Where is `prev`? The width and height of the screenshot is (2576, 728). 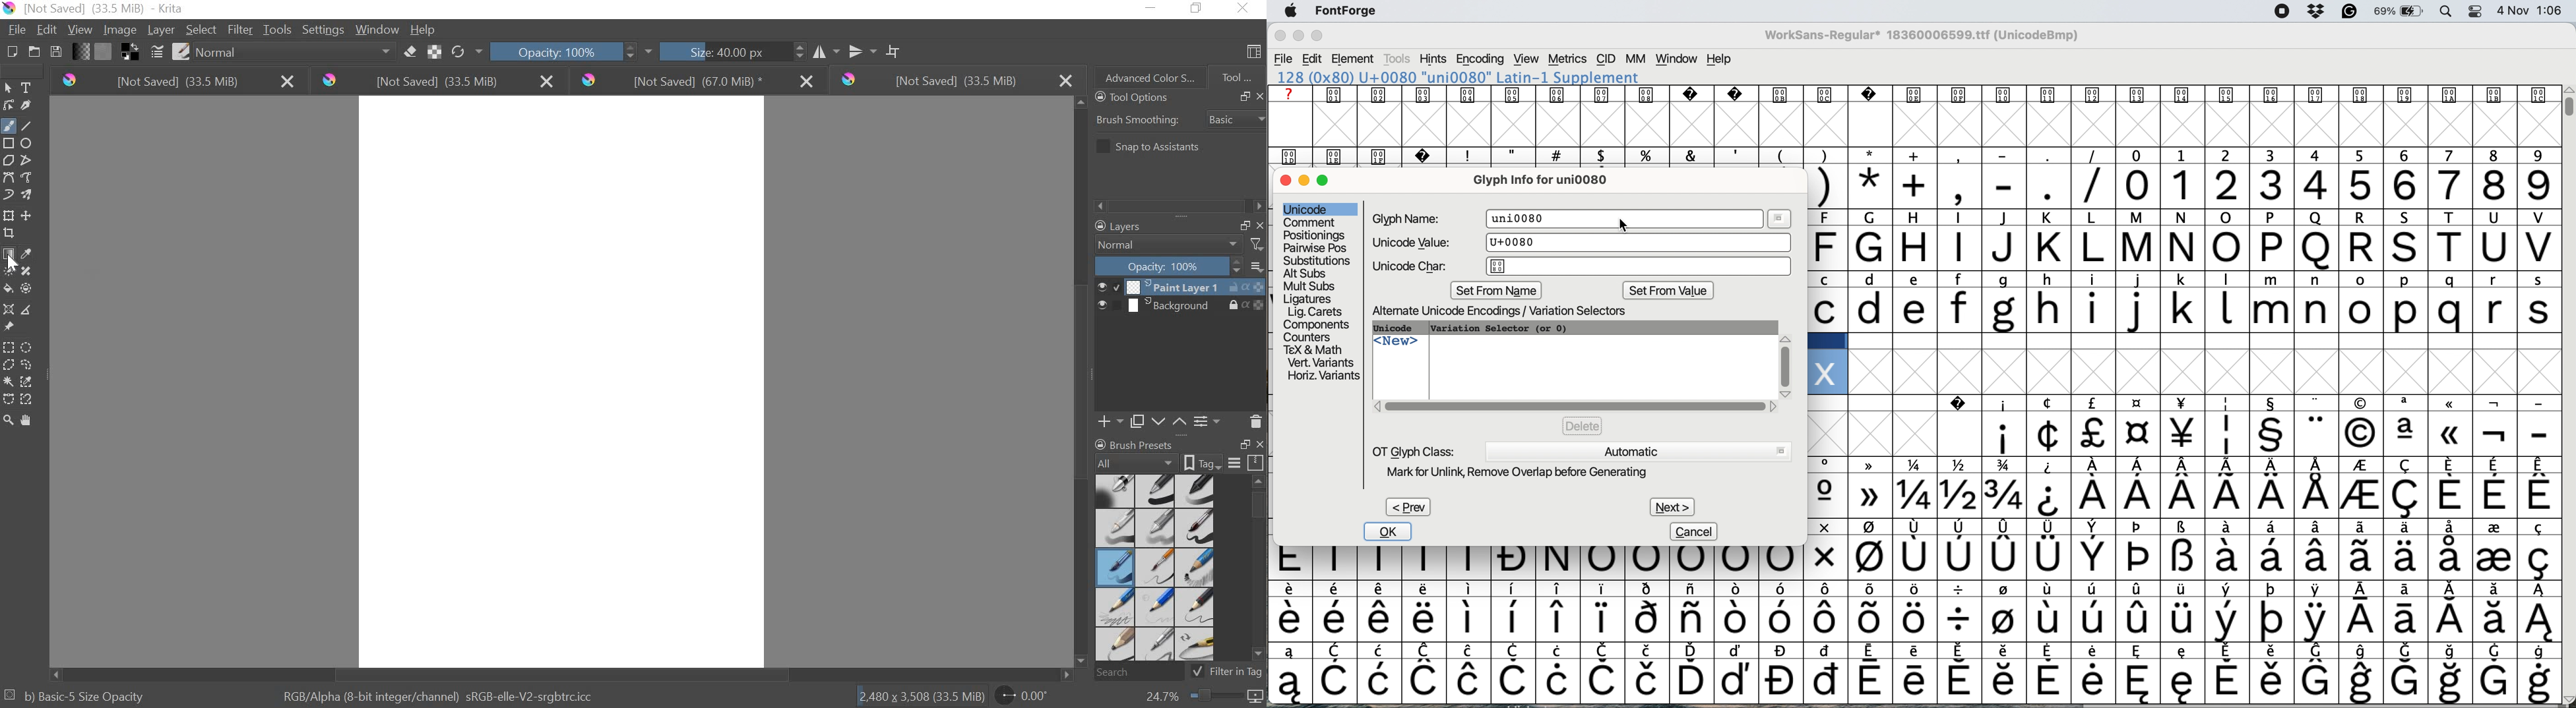 prev is located at coordinates (1407, 507).